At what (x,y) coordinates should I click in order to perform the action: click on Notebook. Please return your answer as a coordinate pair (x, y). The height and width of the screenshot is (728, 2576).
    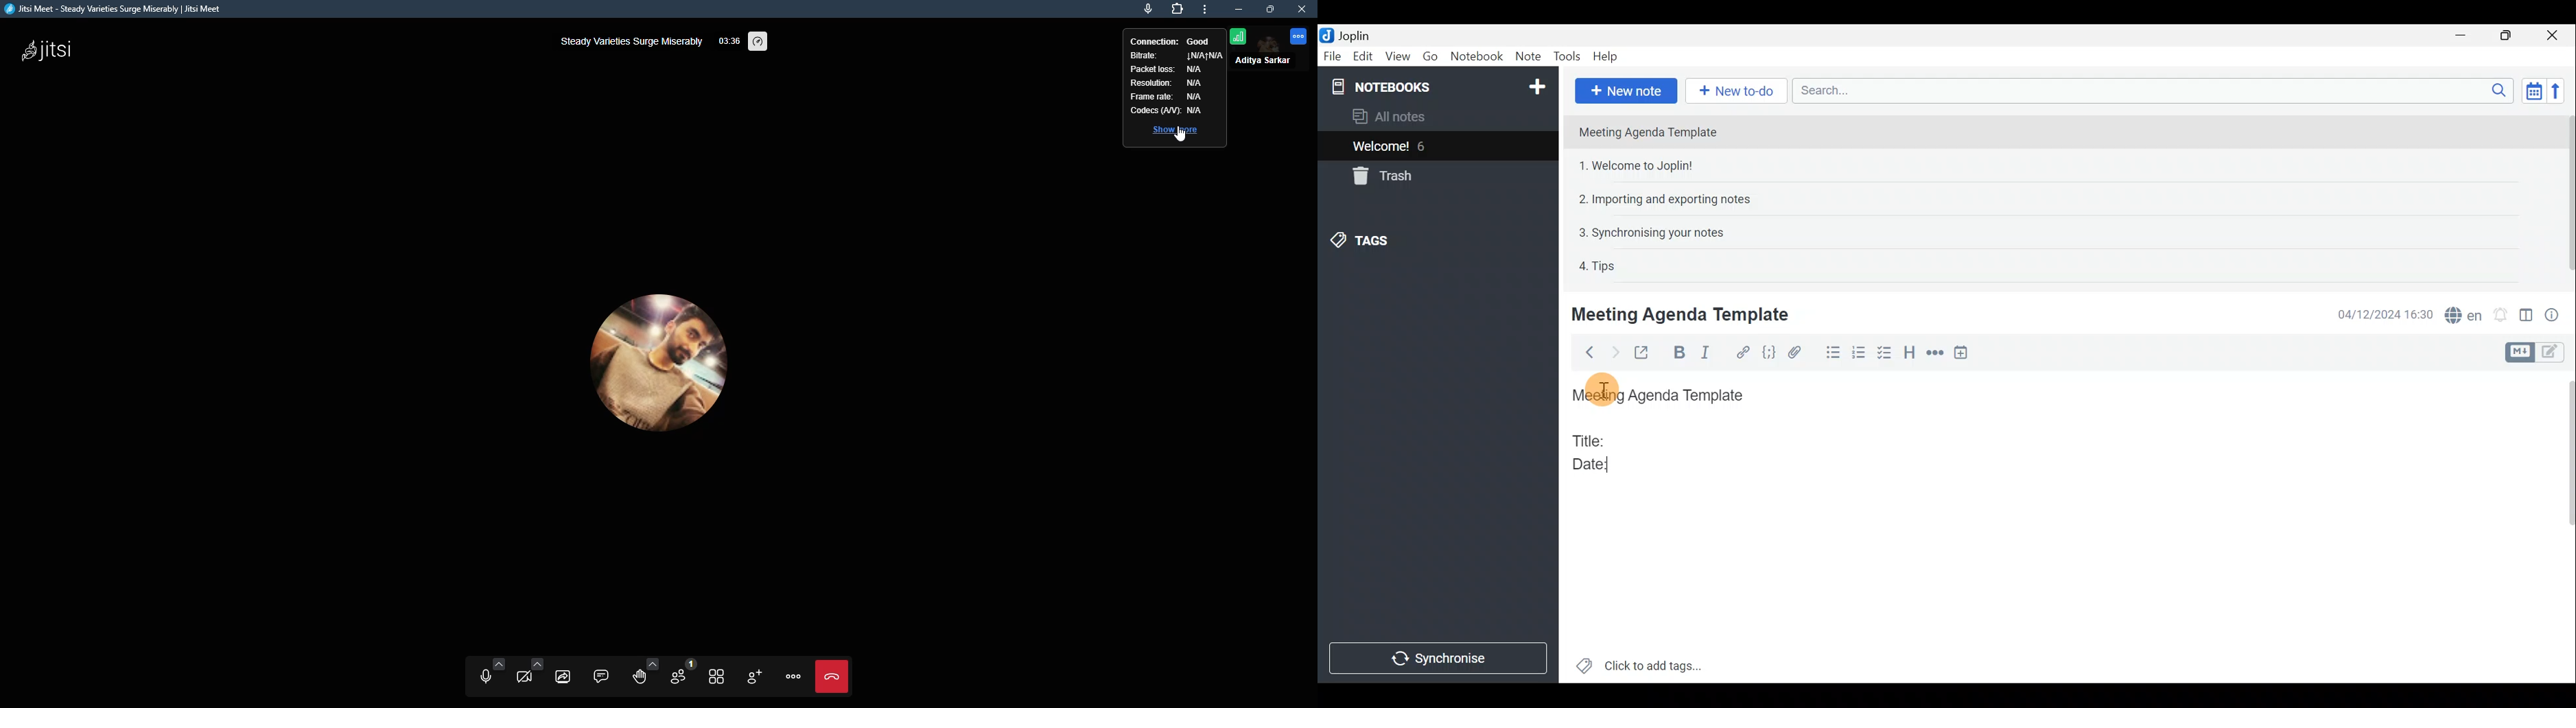
    Looking at the image, I should click on (1477, 56).